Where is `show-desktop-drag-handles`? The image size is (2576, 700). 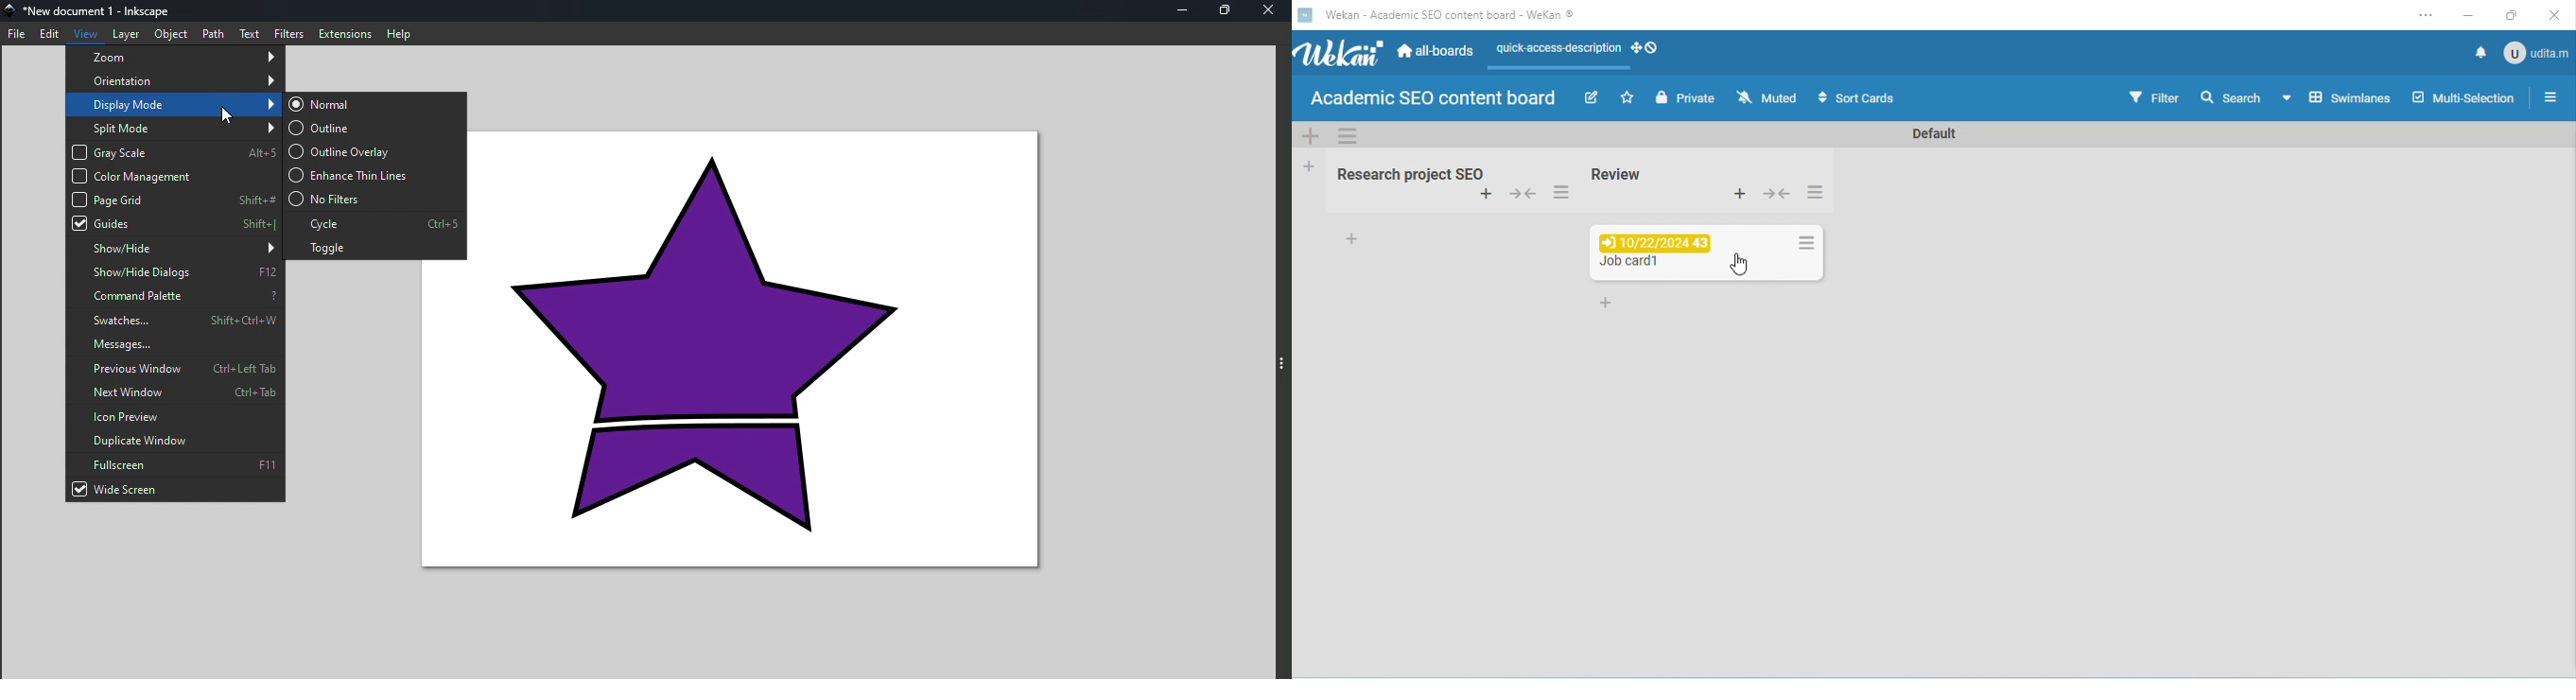 show-desktop-drag-handles is located at coordinates (1646, 47).